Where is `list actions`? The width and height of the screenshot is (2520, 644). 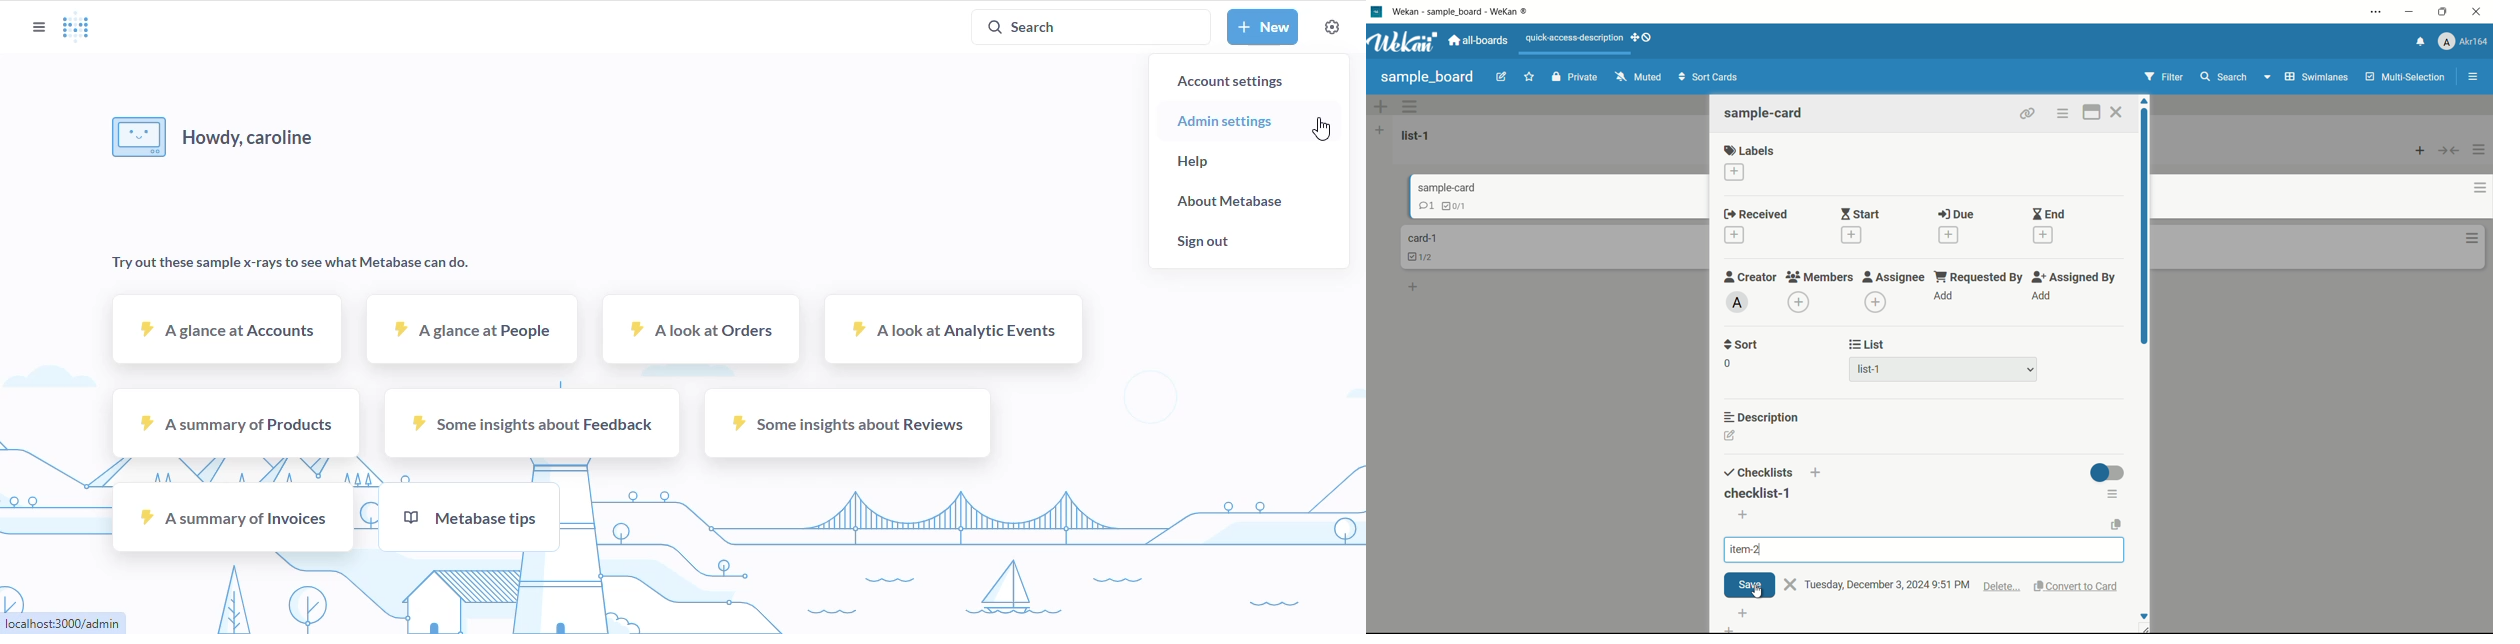 list actions is located at coordinates (2480, 150).